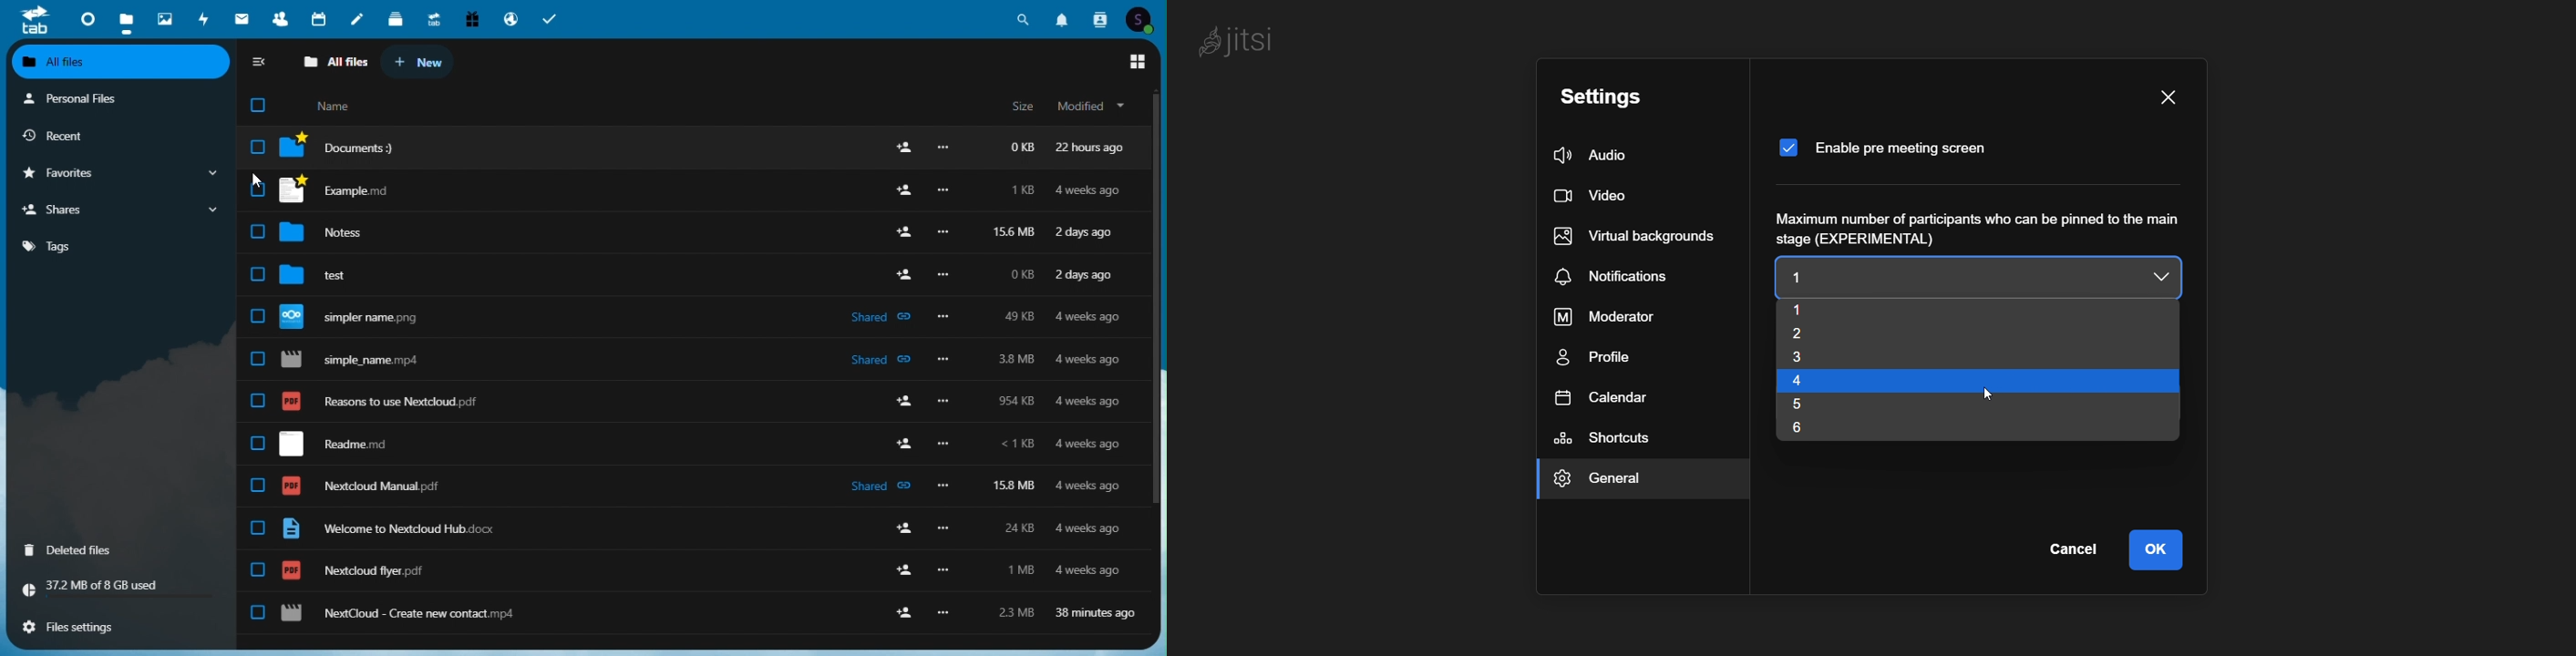 The height and width of the screenshot is (672, 2576). I want to click on shared, so click(881, 487).